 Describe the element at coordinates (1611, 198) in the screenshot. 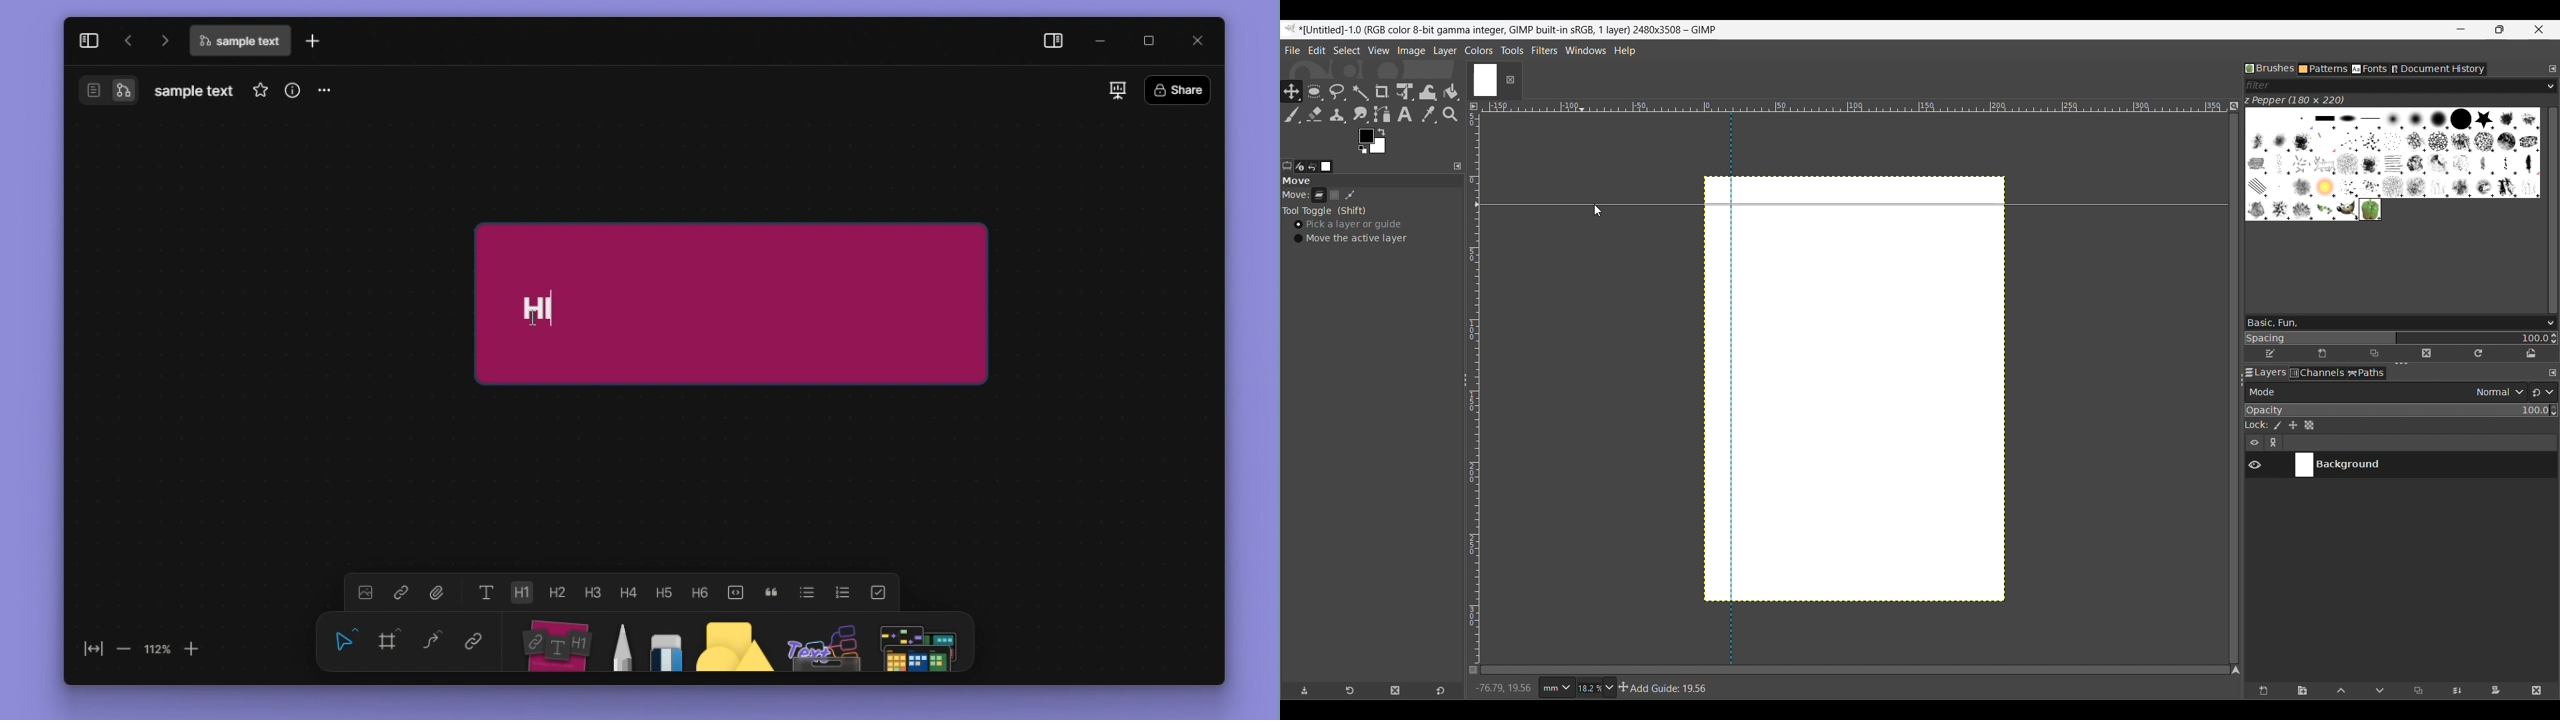

I see `Horizontal guideline dragged on to canvas` at that location.